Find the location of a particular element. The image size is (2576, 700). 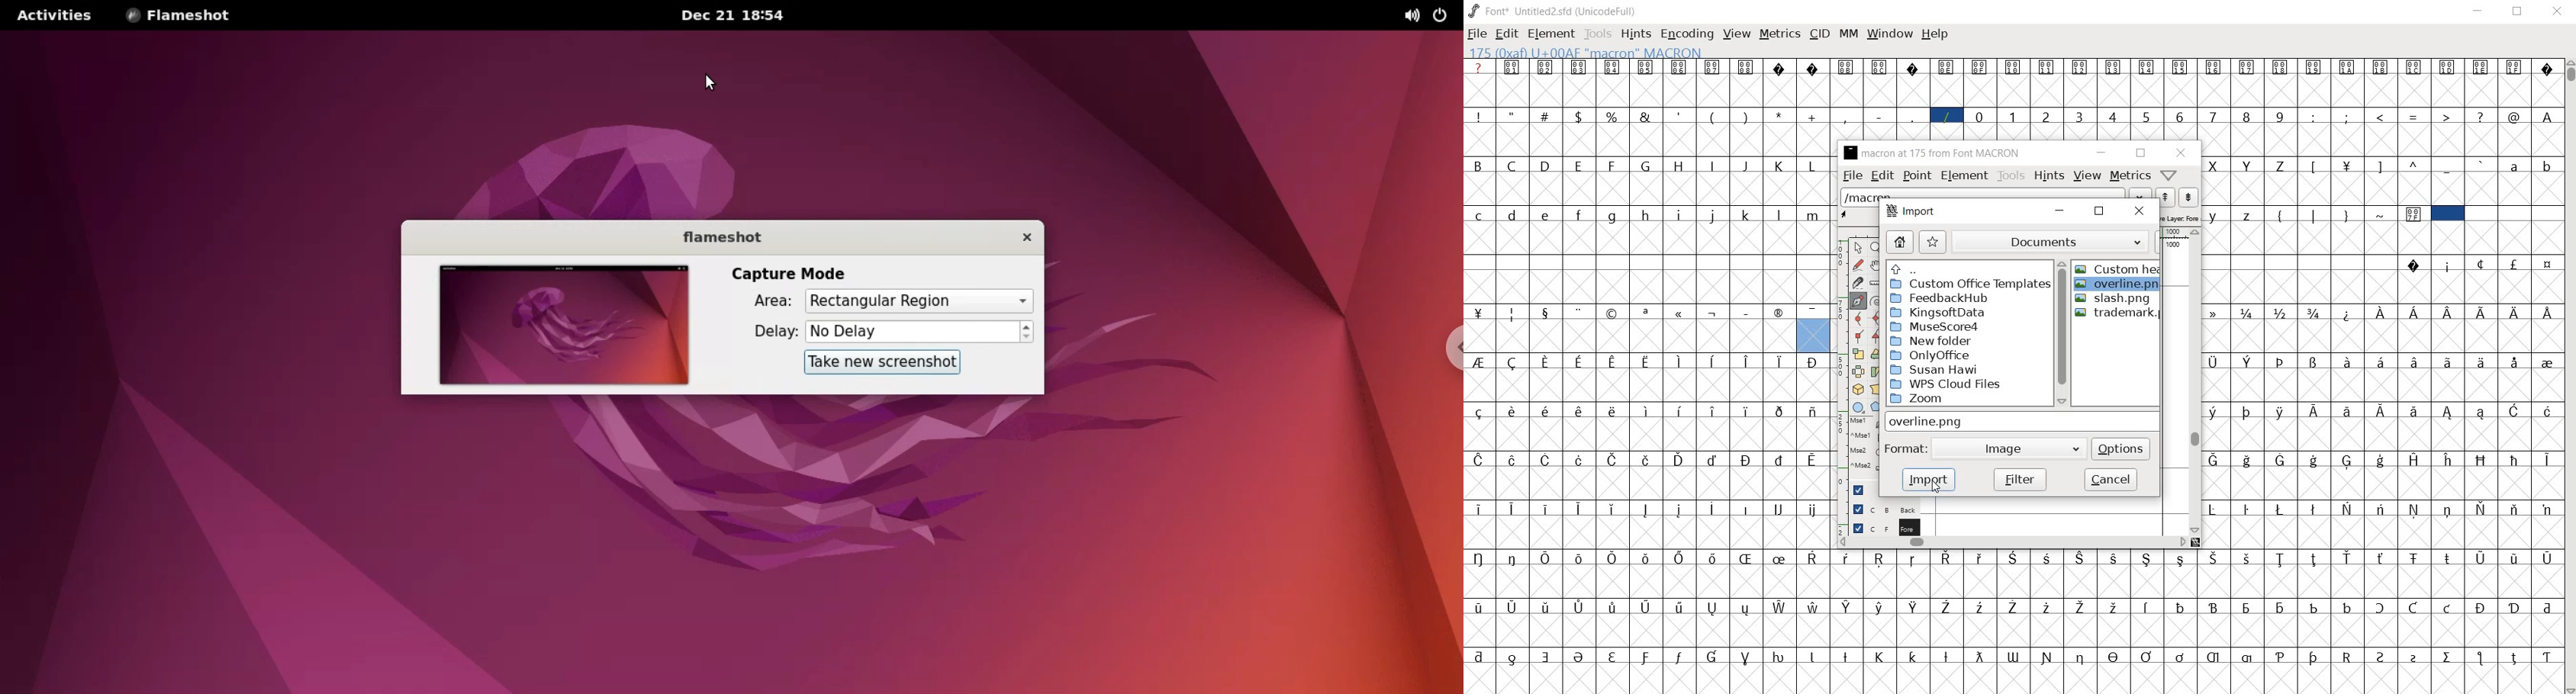

C is located at coordinates (1515, 166).